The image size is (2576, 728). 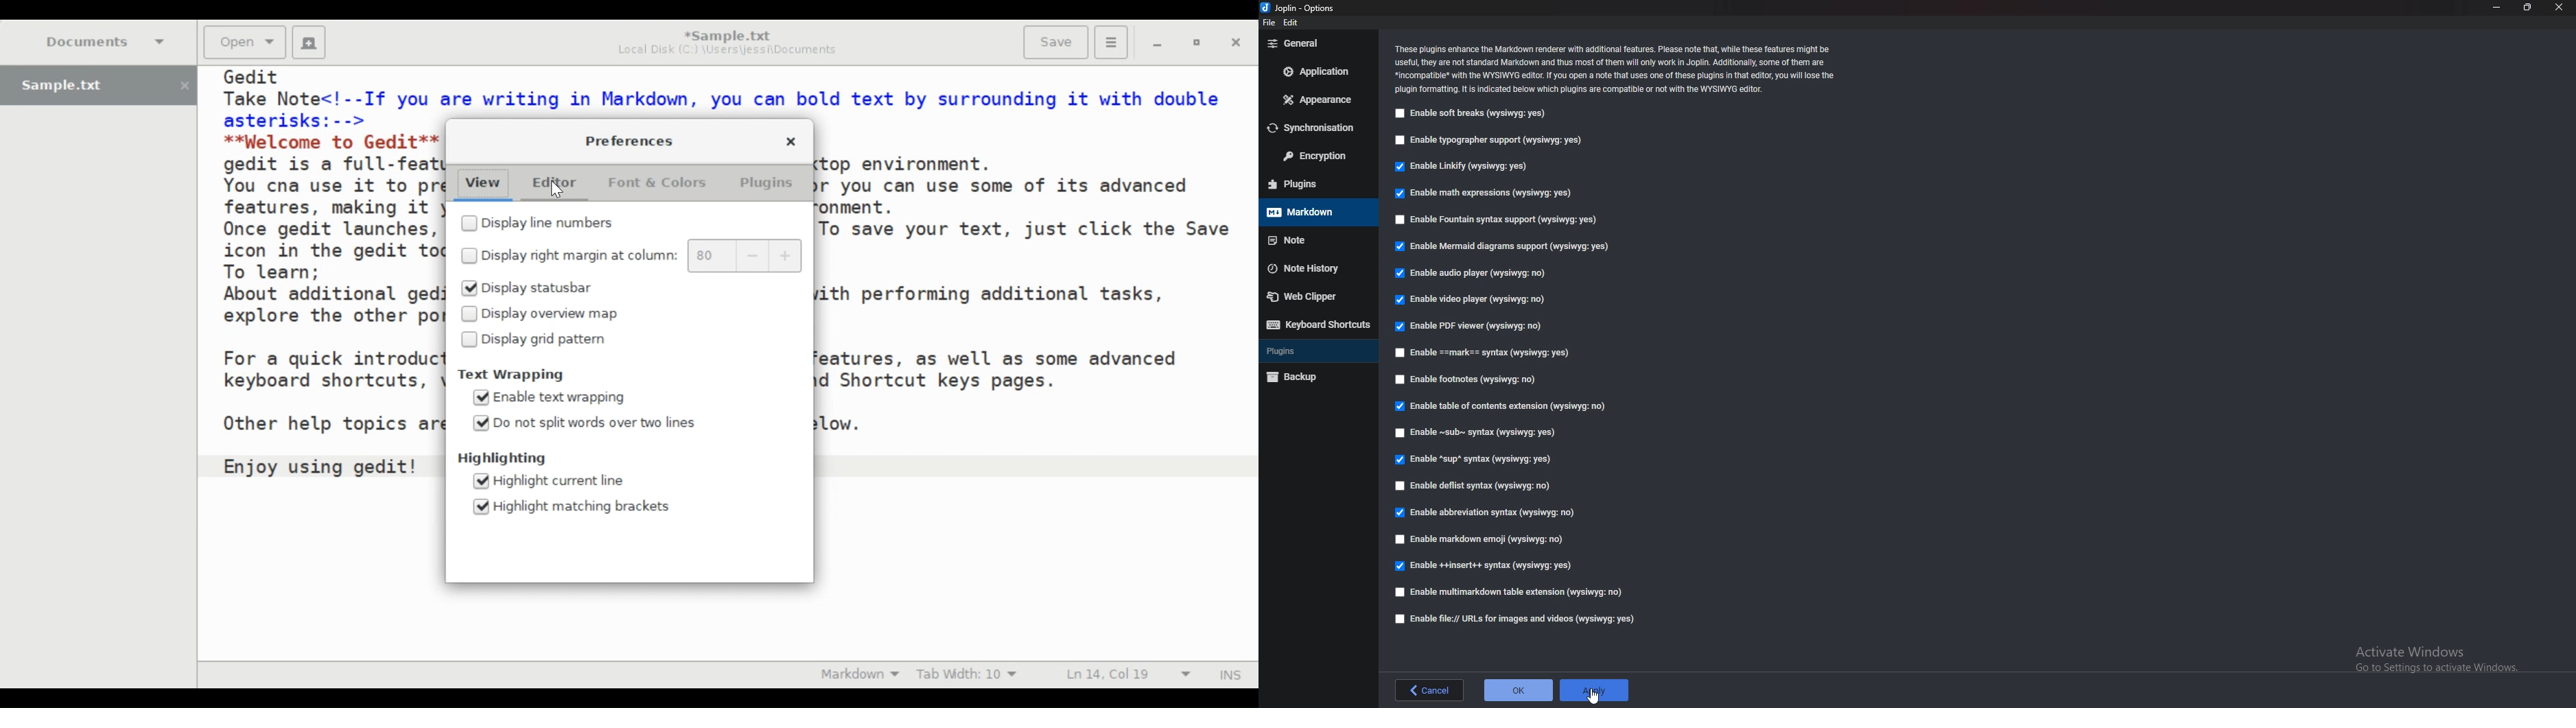 I want to click on Encryption, so click(x=1315, y=156).